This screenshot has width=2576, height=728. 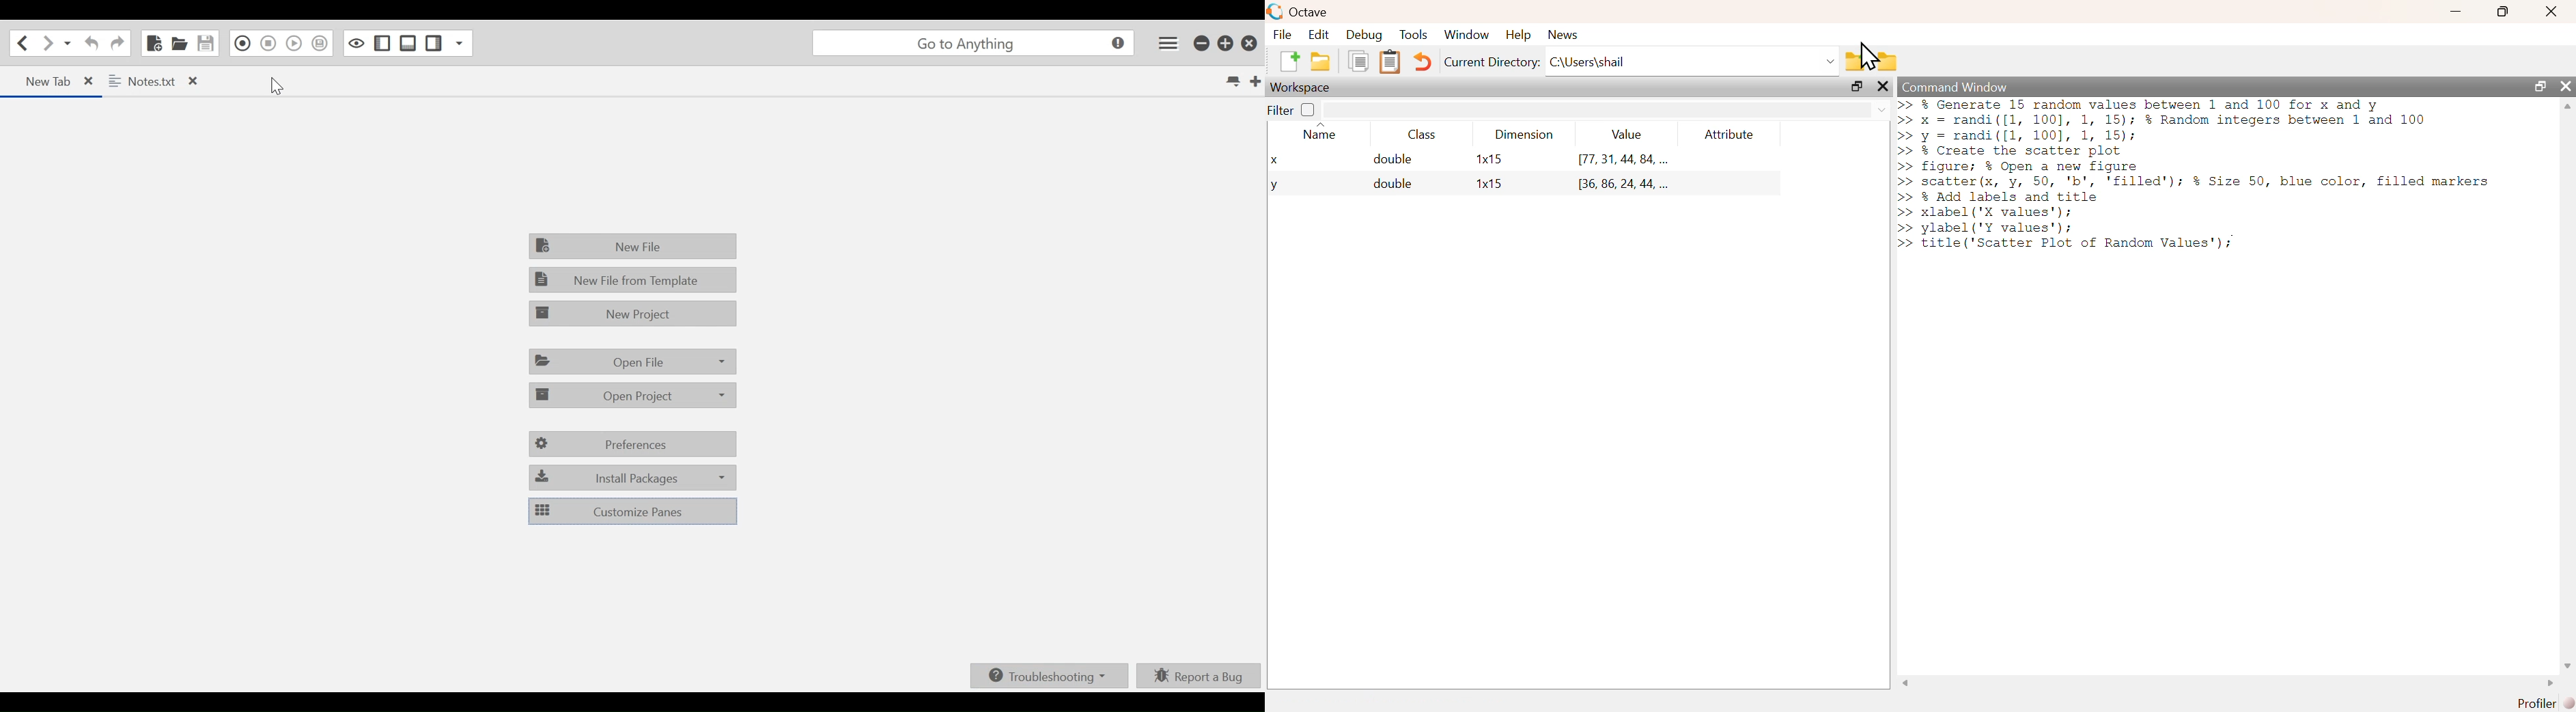 What do you see at coordinates (1907, 683) in the screenshot?
I see `scroll left` at bounding box center [1907, 683].